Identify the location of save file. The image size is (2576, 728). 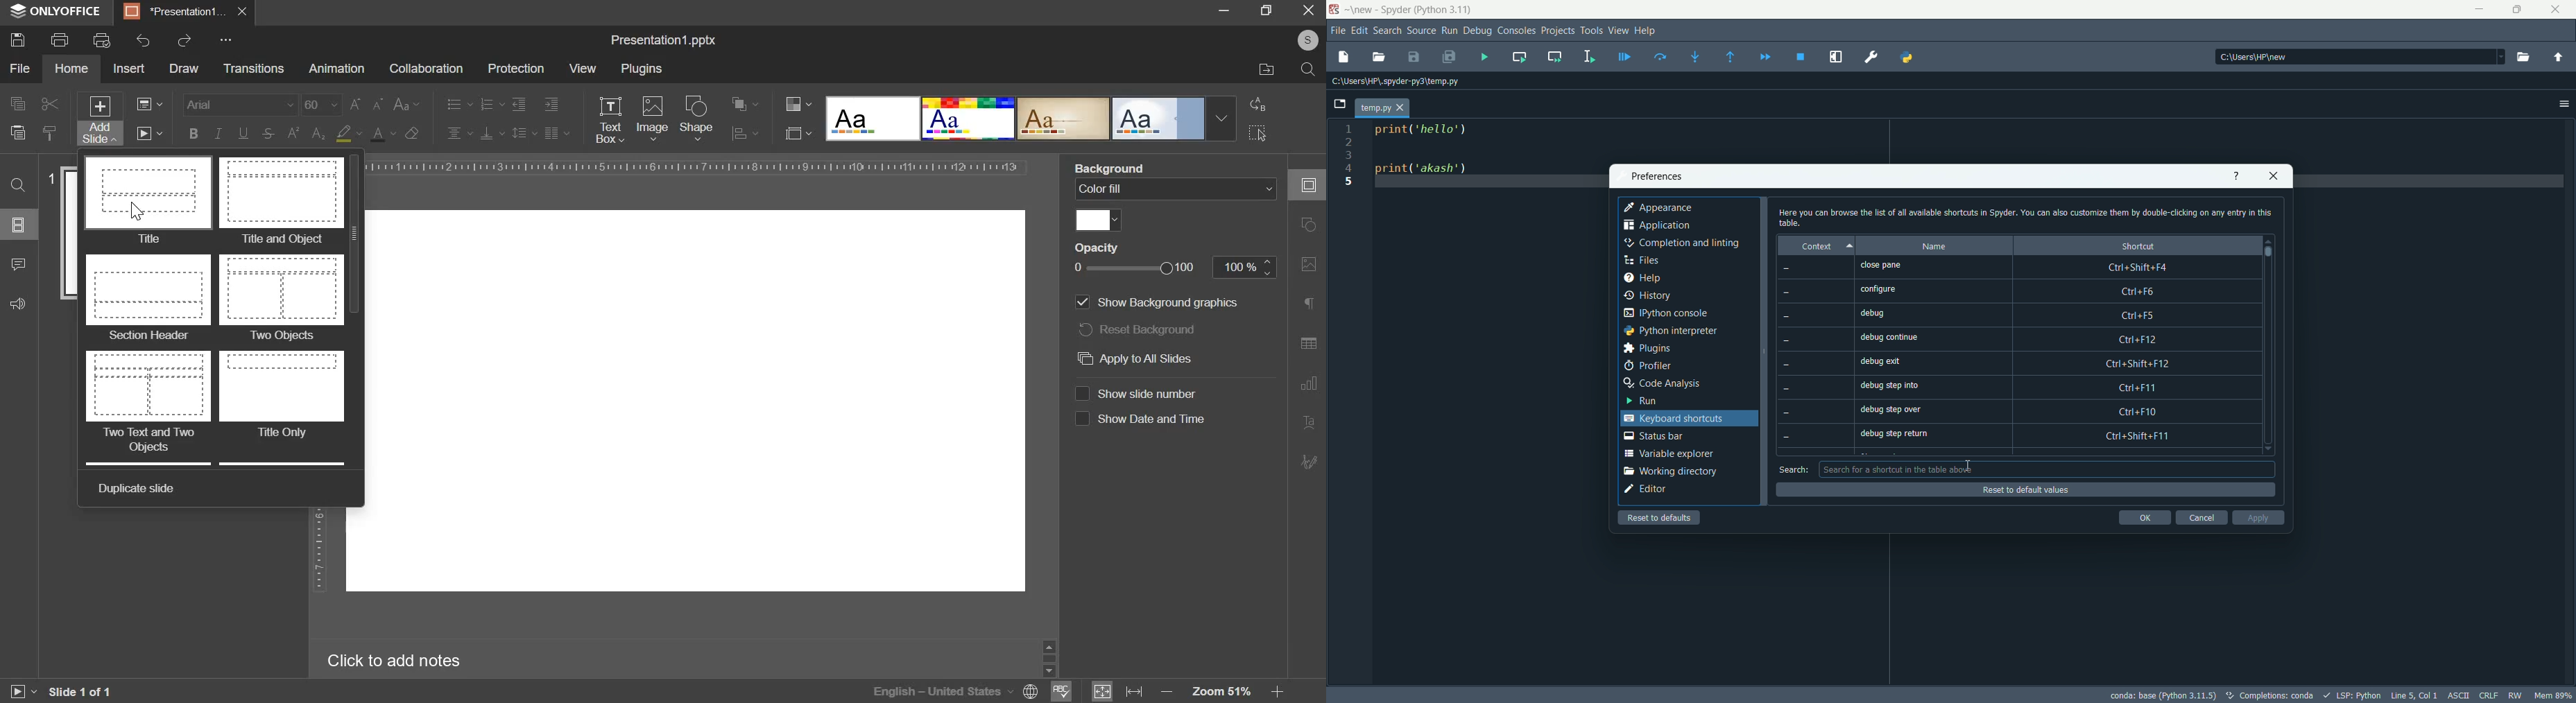
(1414, 58).